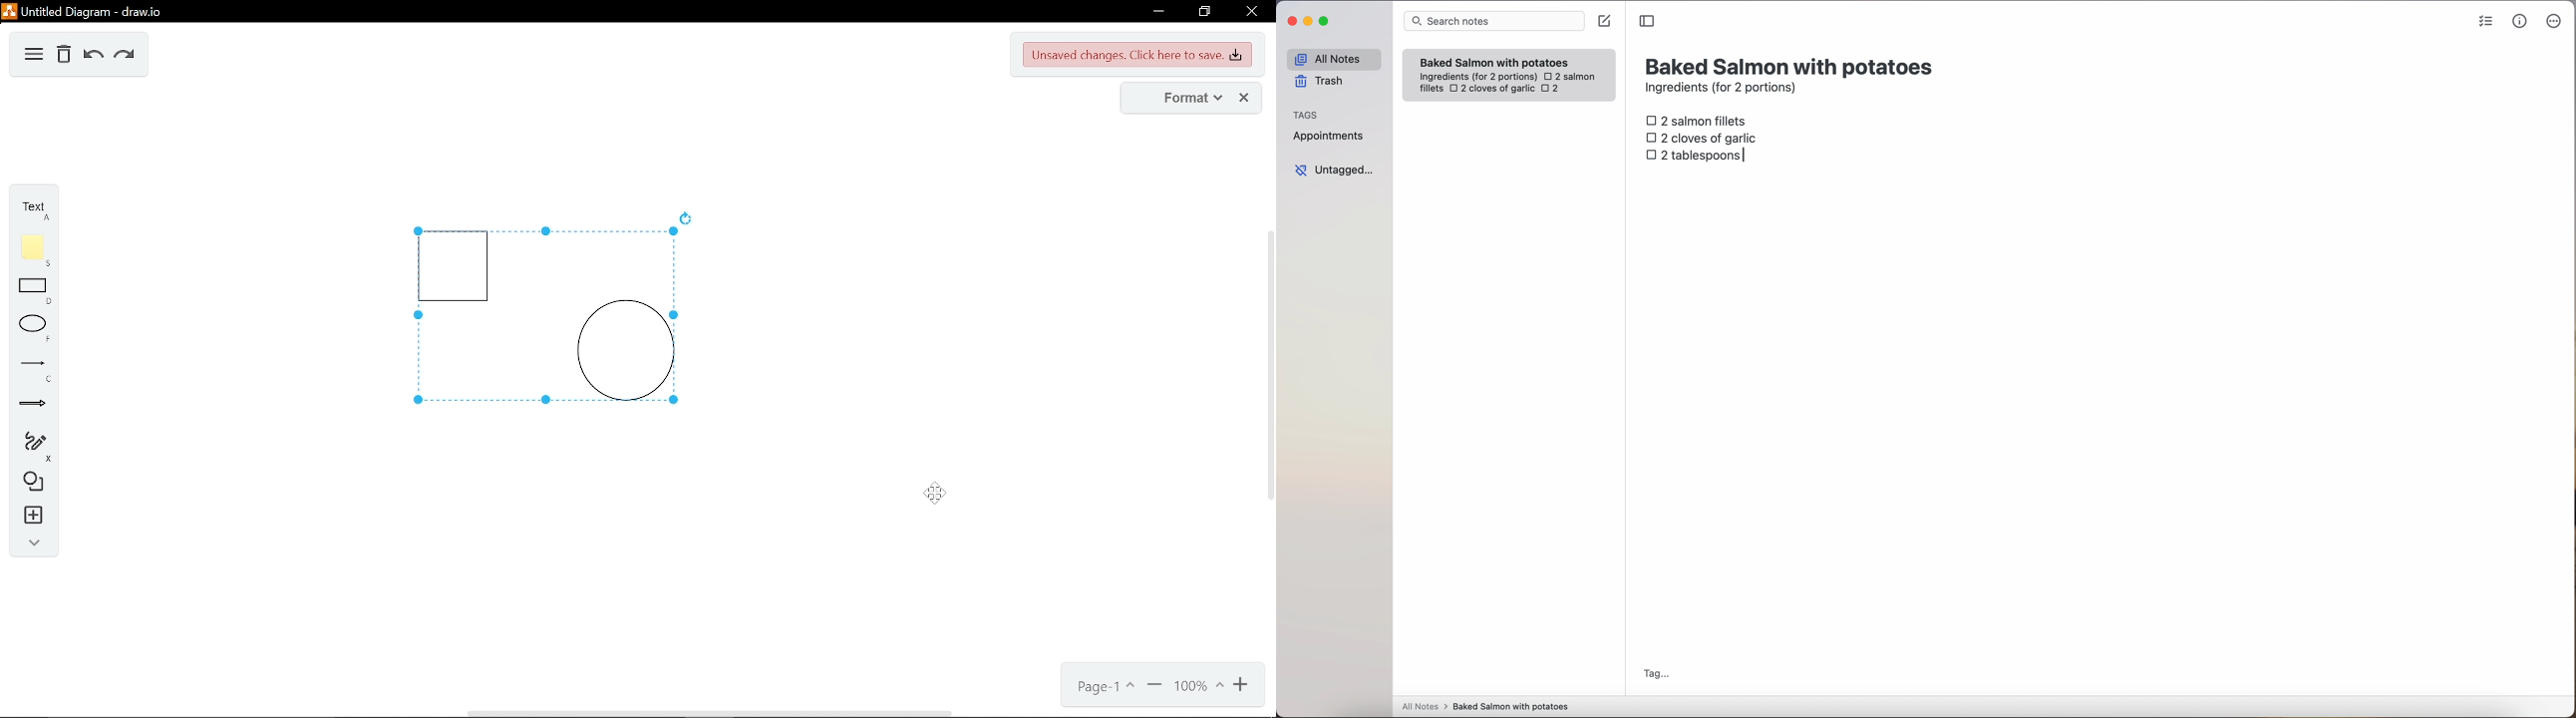  What do you see at coordinates (1103, 688) in the screenshot?
I see `current page` at bounding box center [1103, 688].